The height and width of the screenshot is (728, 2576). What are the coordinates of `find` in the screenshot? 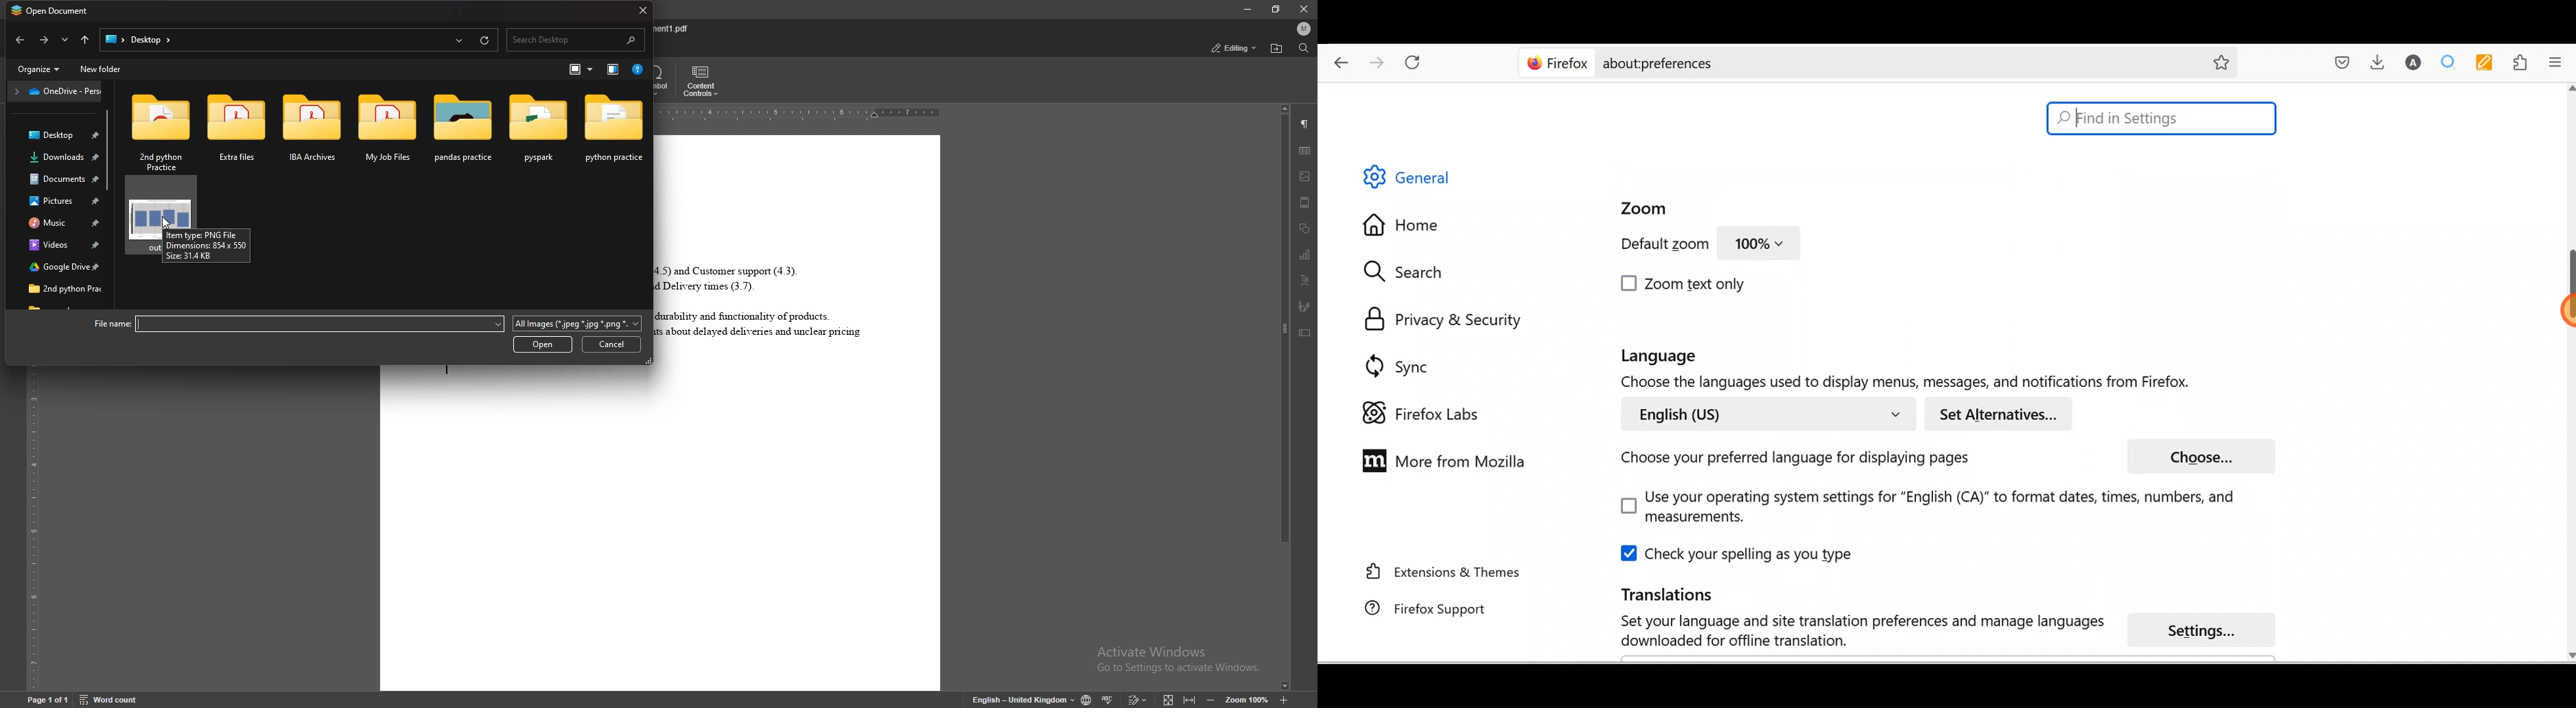 It's located at (1304, 47).